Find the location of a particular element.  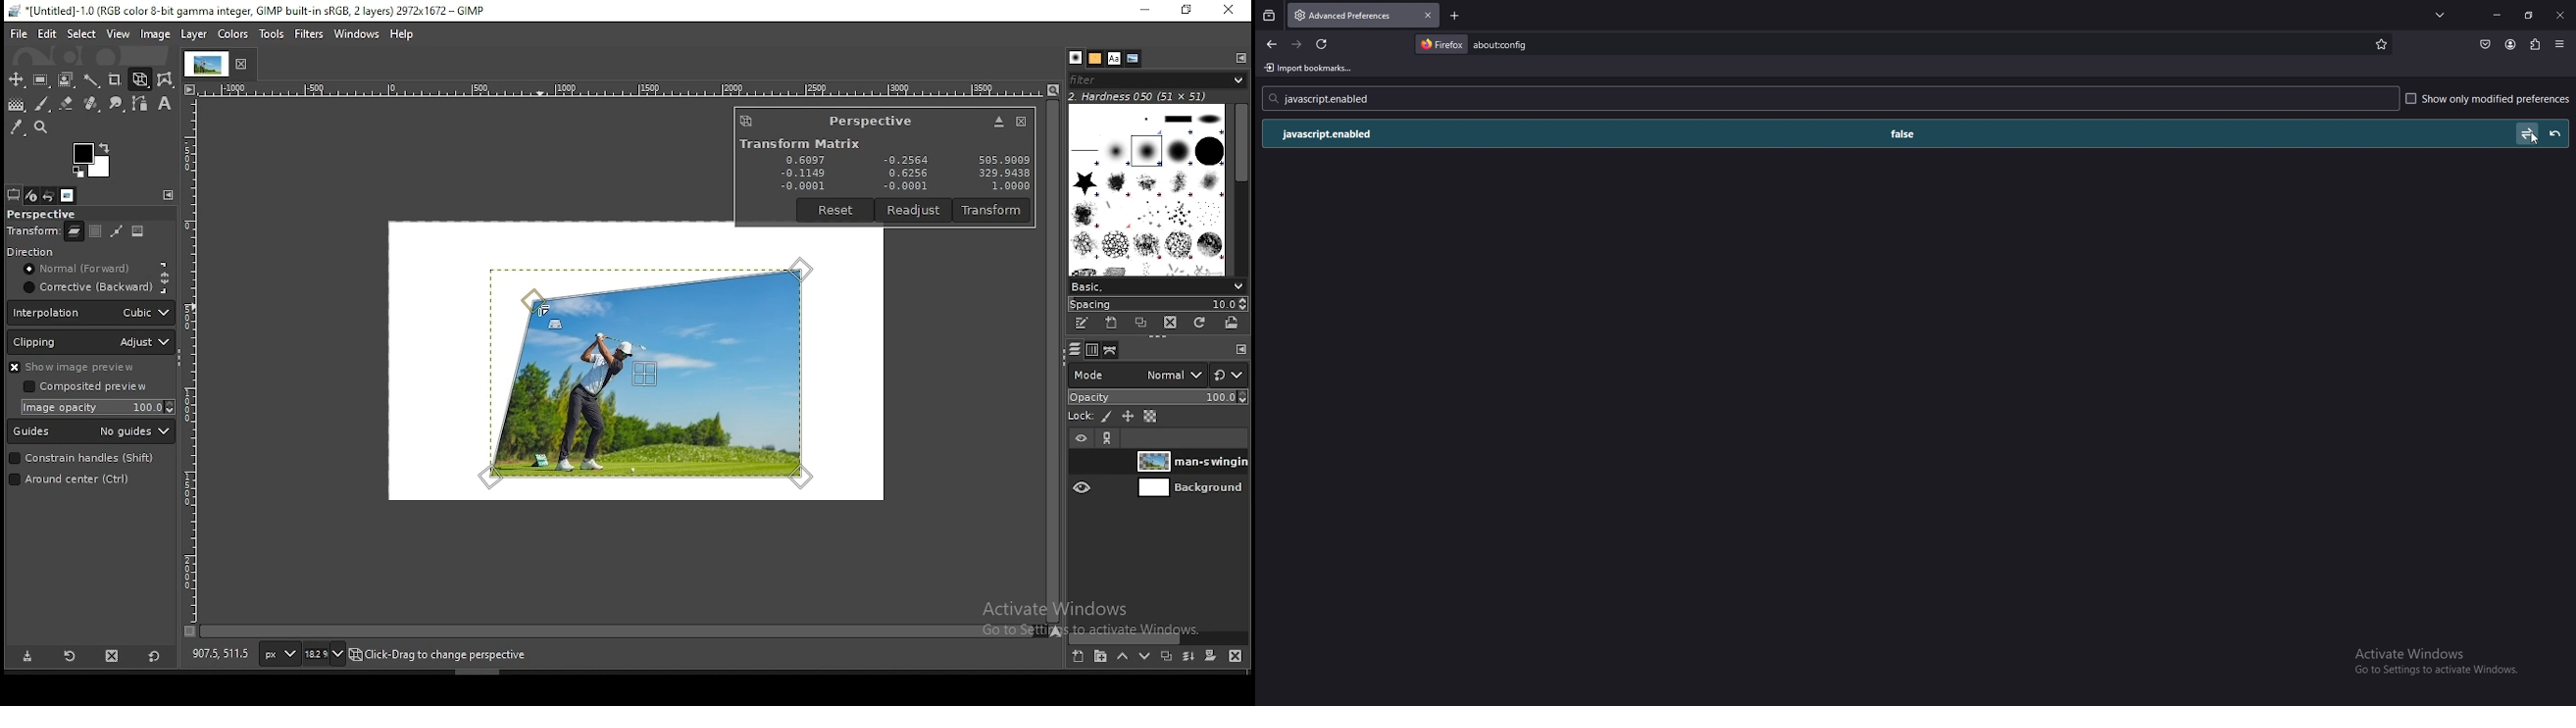

minimize is located at coordinates (1144, 10).